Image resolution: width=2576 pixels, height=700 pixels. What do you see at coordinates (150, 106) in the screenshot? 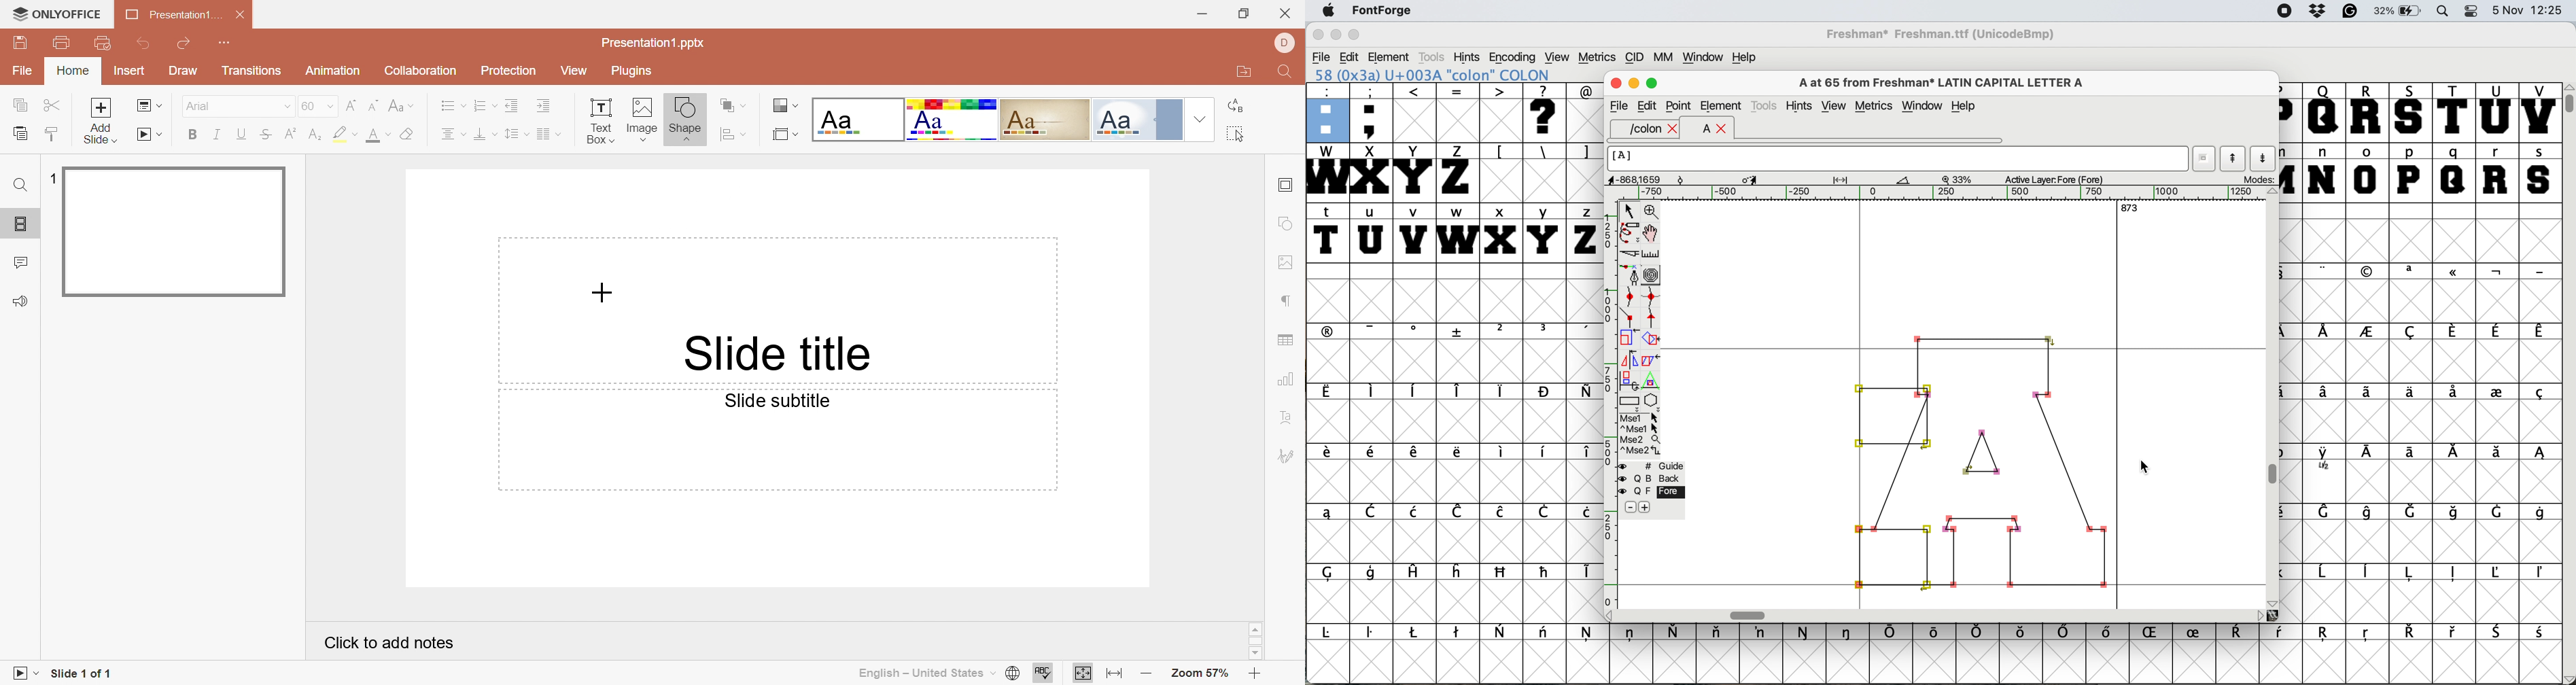
I see `Change slide layout` at bounding box center [150, 106].